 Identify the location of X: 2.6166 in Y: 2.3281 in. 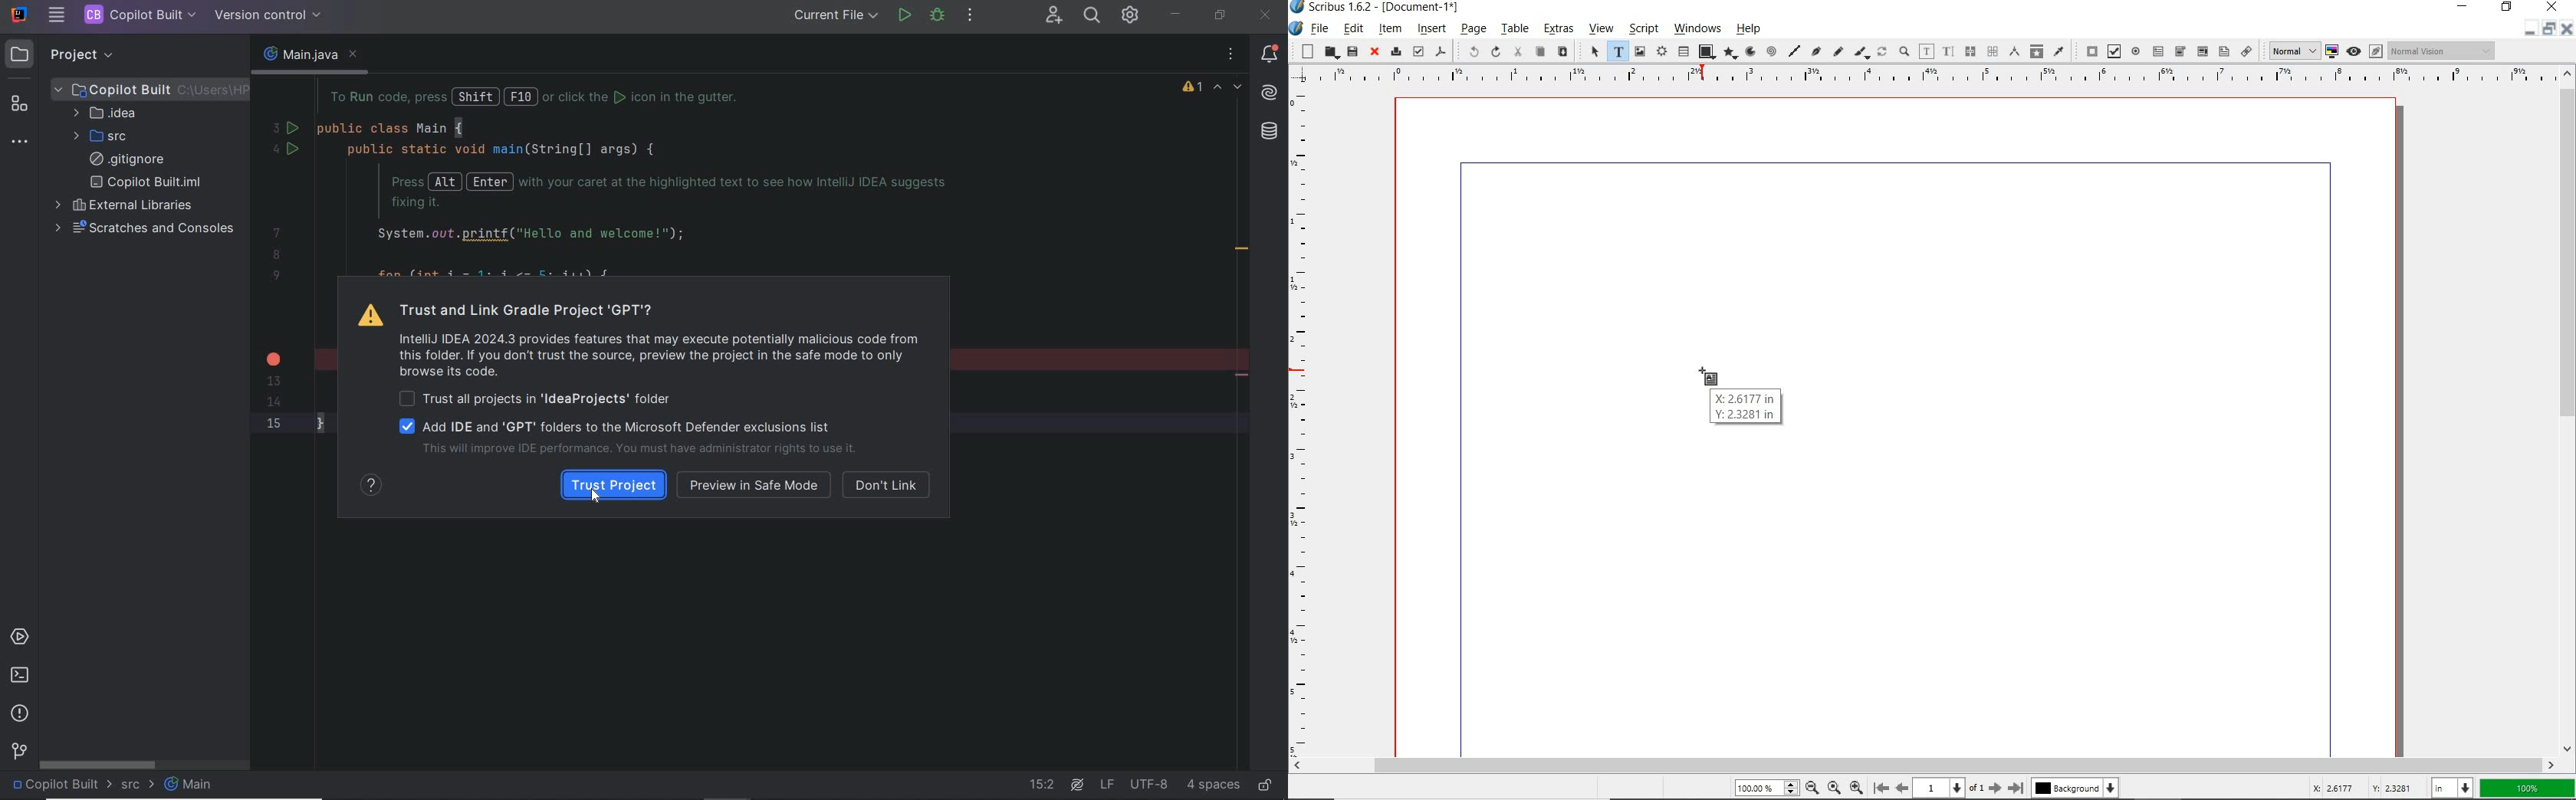
(1746, 408).